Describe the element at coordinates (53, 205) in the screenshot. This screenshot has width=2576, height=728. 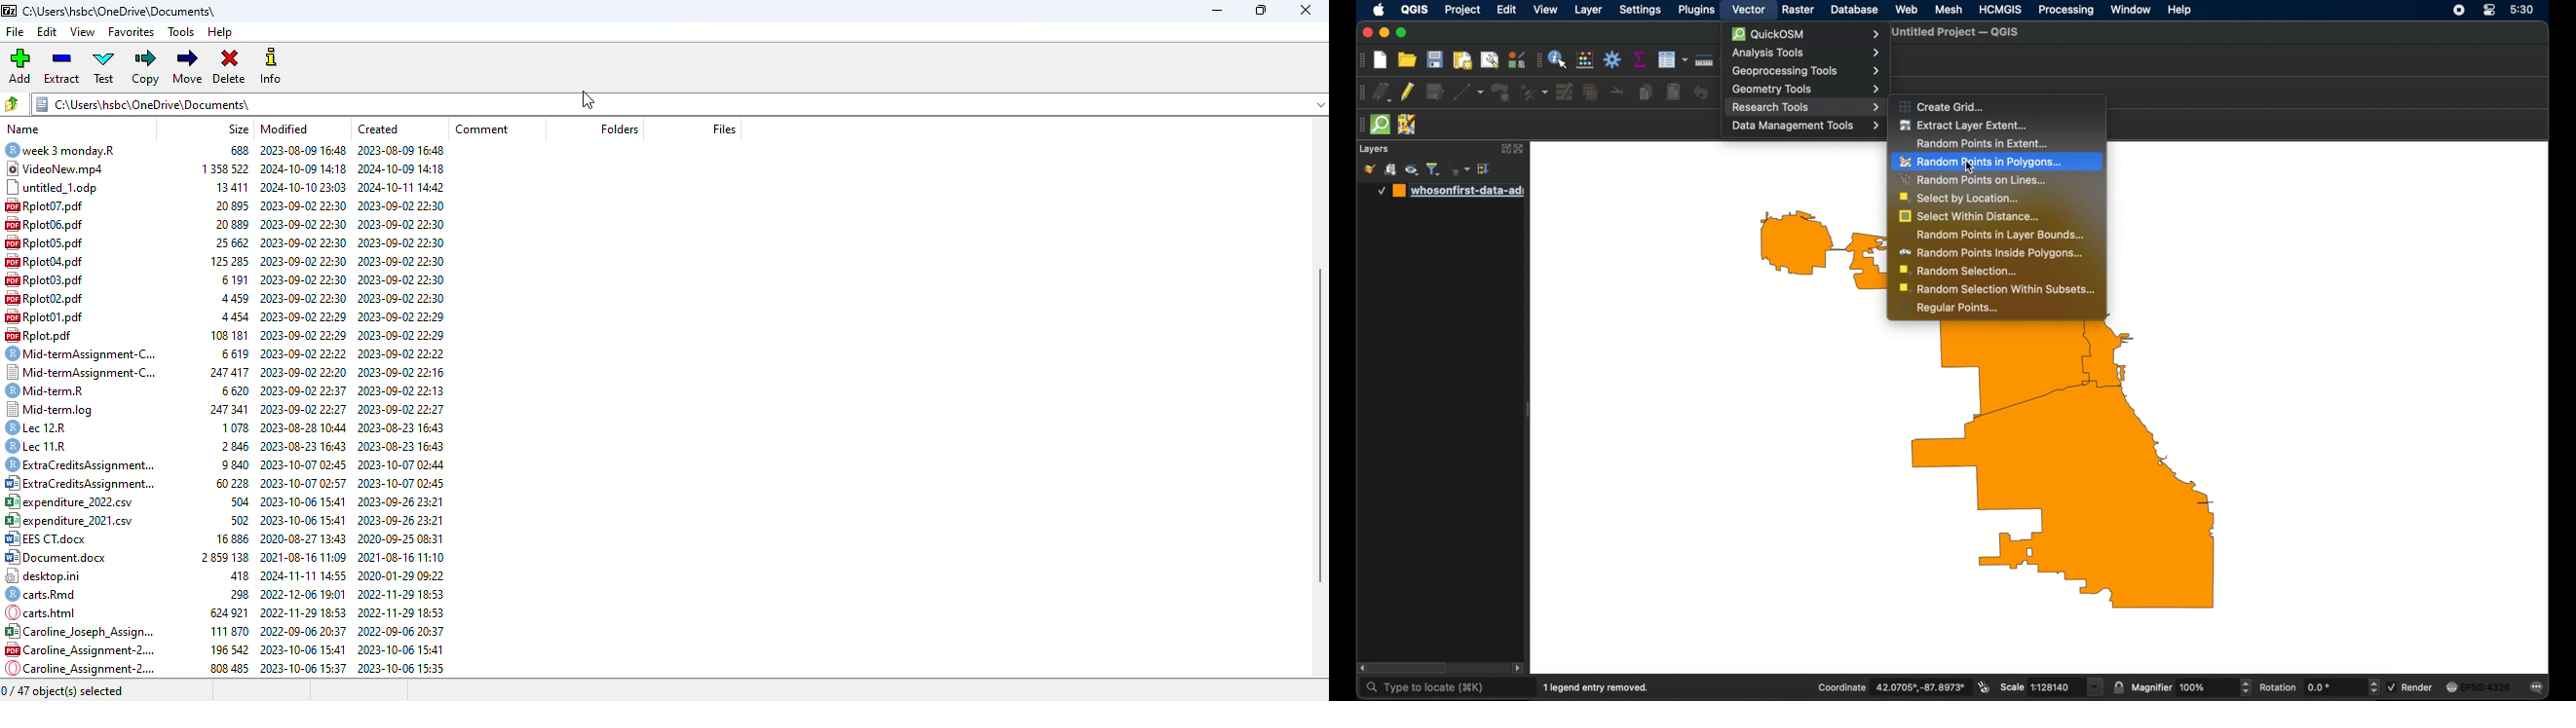
I see `Rplot07.pdf` at that location.